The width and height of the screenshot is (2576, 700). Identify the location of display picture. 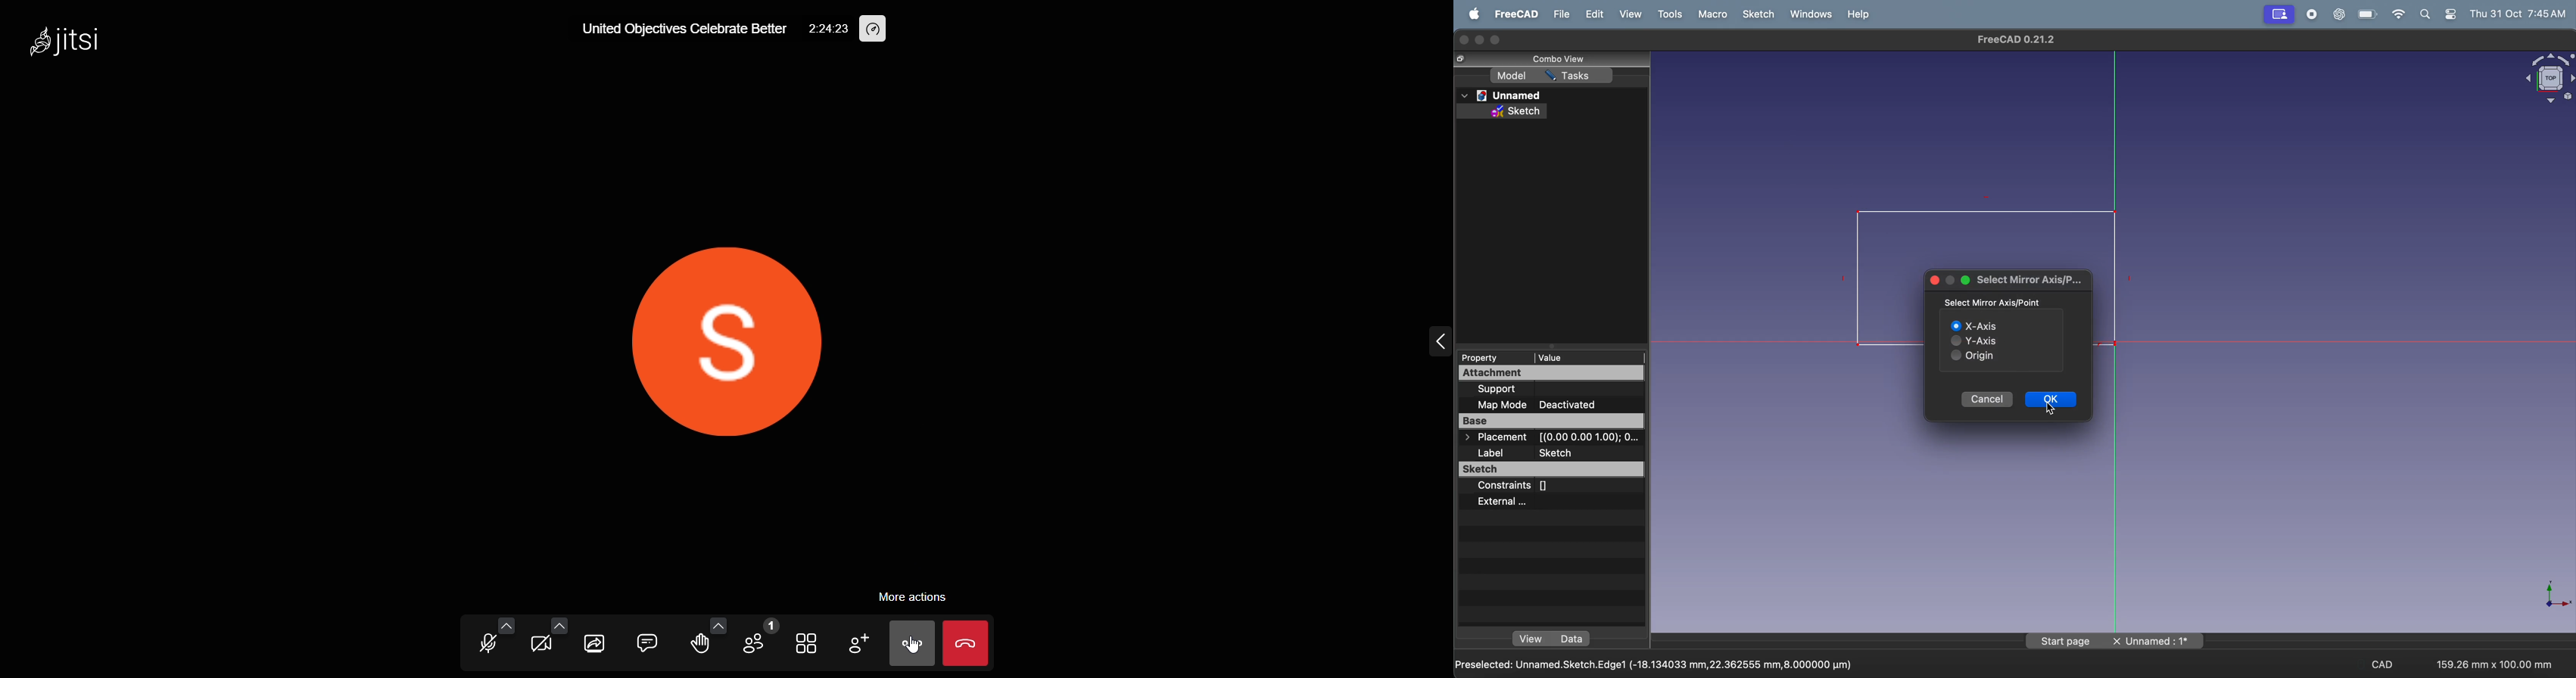
(718, 334).